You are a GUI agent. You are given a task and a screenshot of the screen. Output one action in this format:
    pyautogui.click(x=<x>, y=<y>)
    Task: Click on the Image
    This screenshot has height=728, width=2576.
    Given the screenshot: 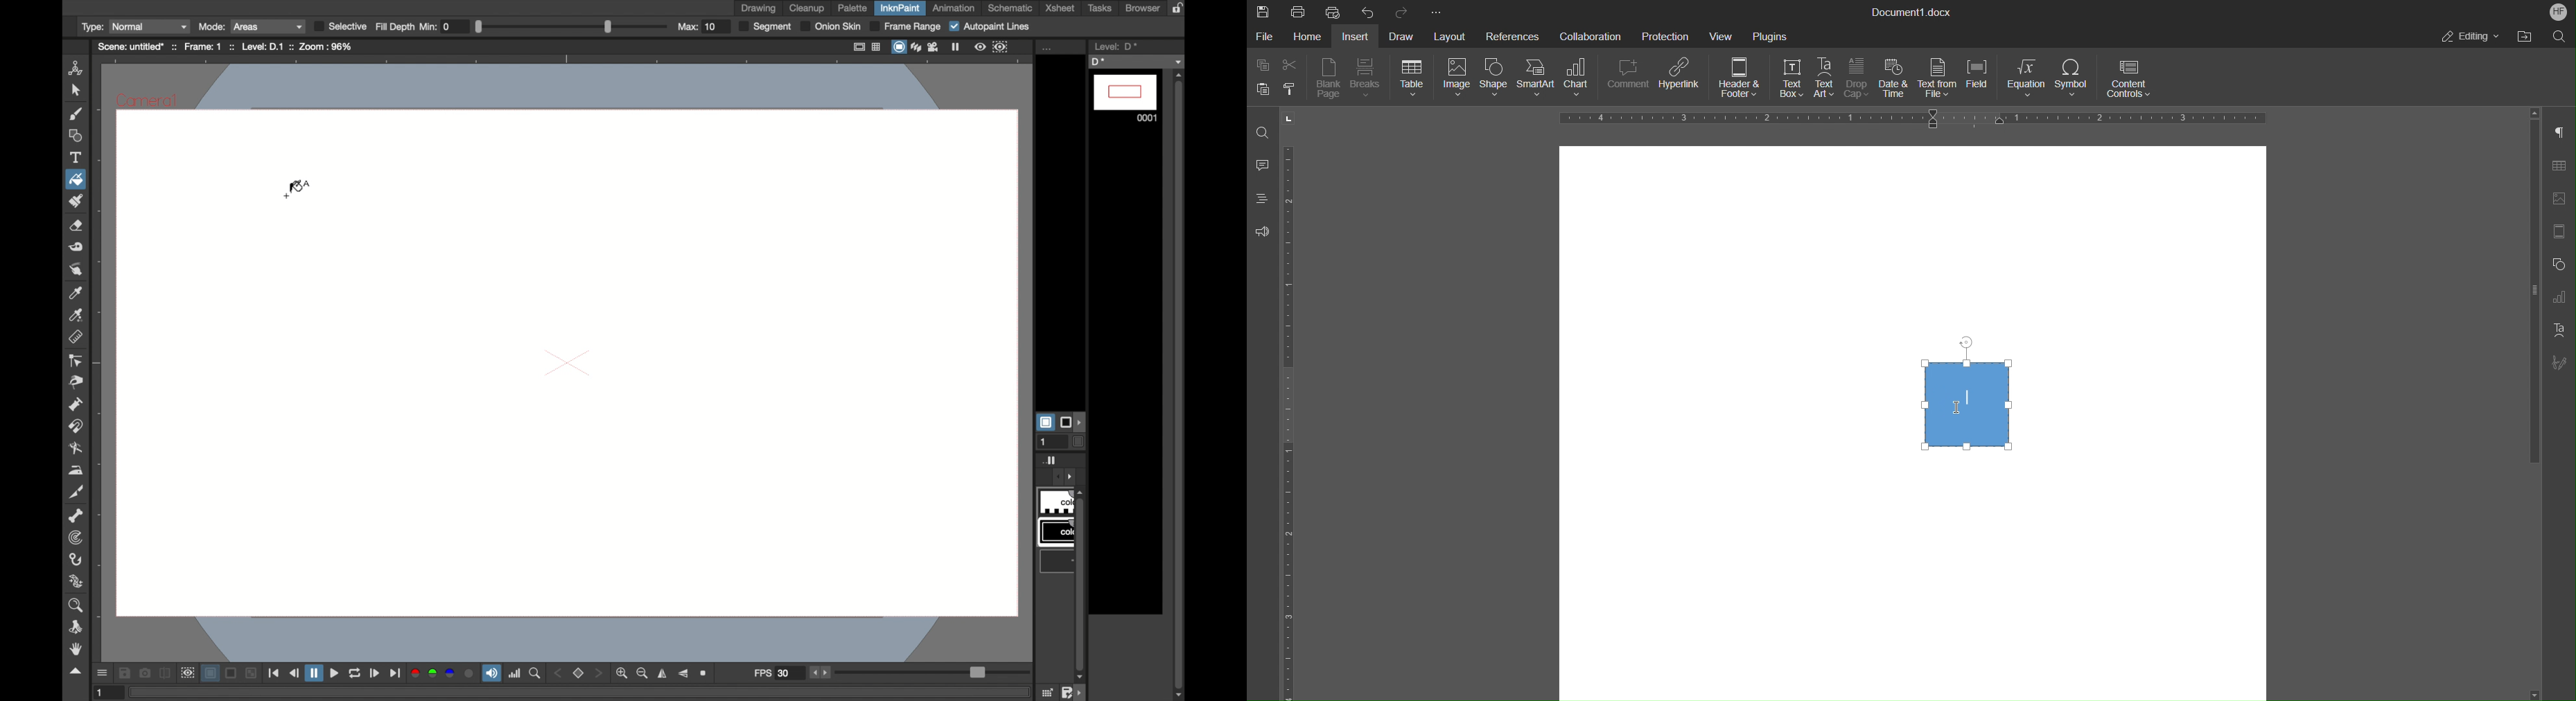 What is the action you would take?
    pyautogui.click(x=1454, y=80)
    